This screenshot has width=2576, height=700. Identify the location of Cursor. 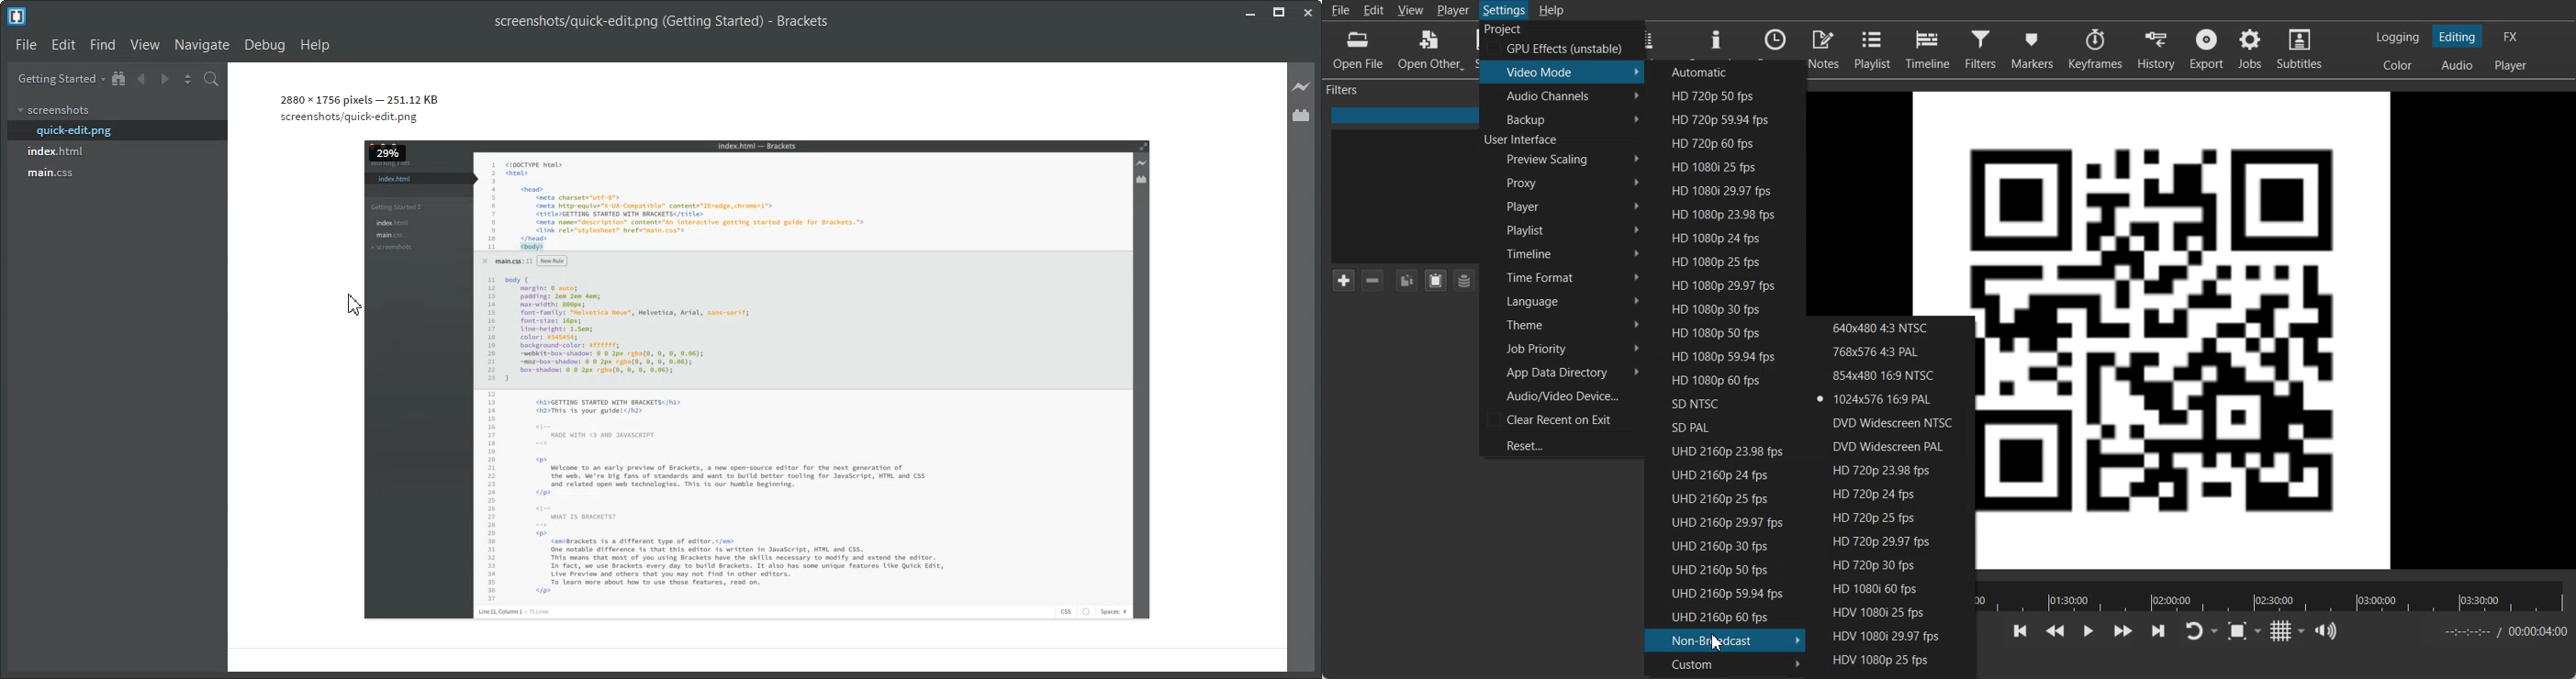
(355, 305).